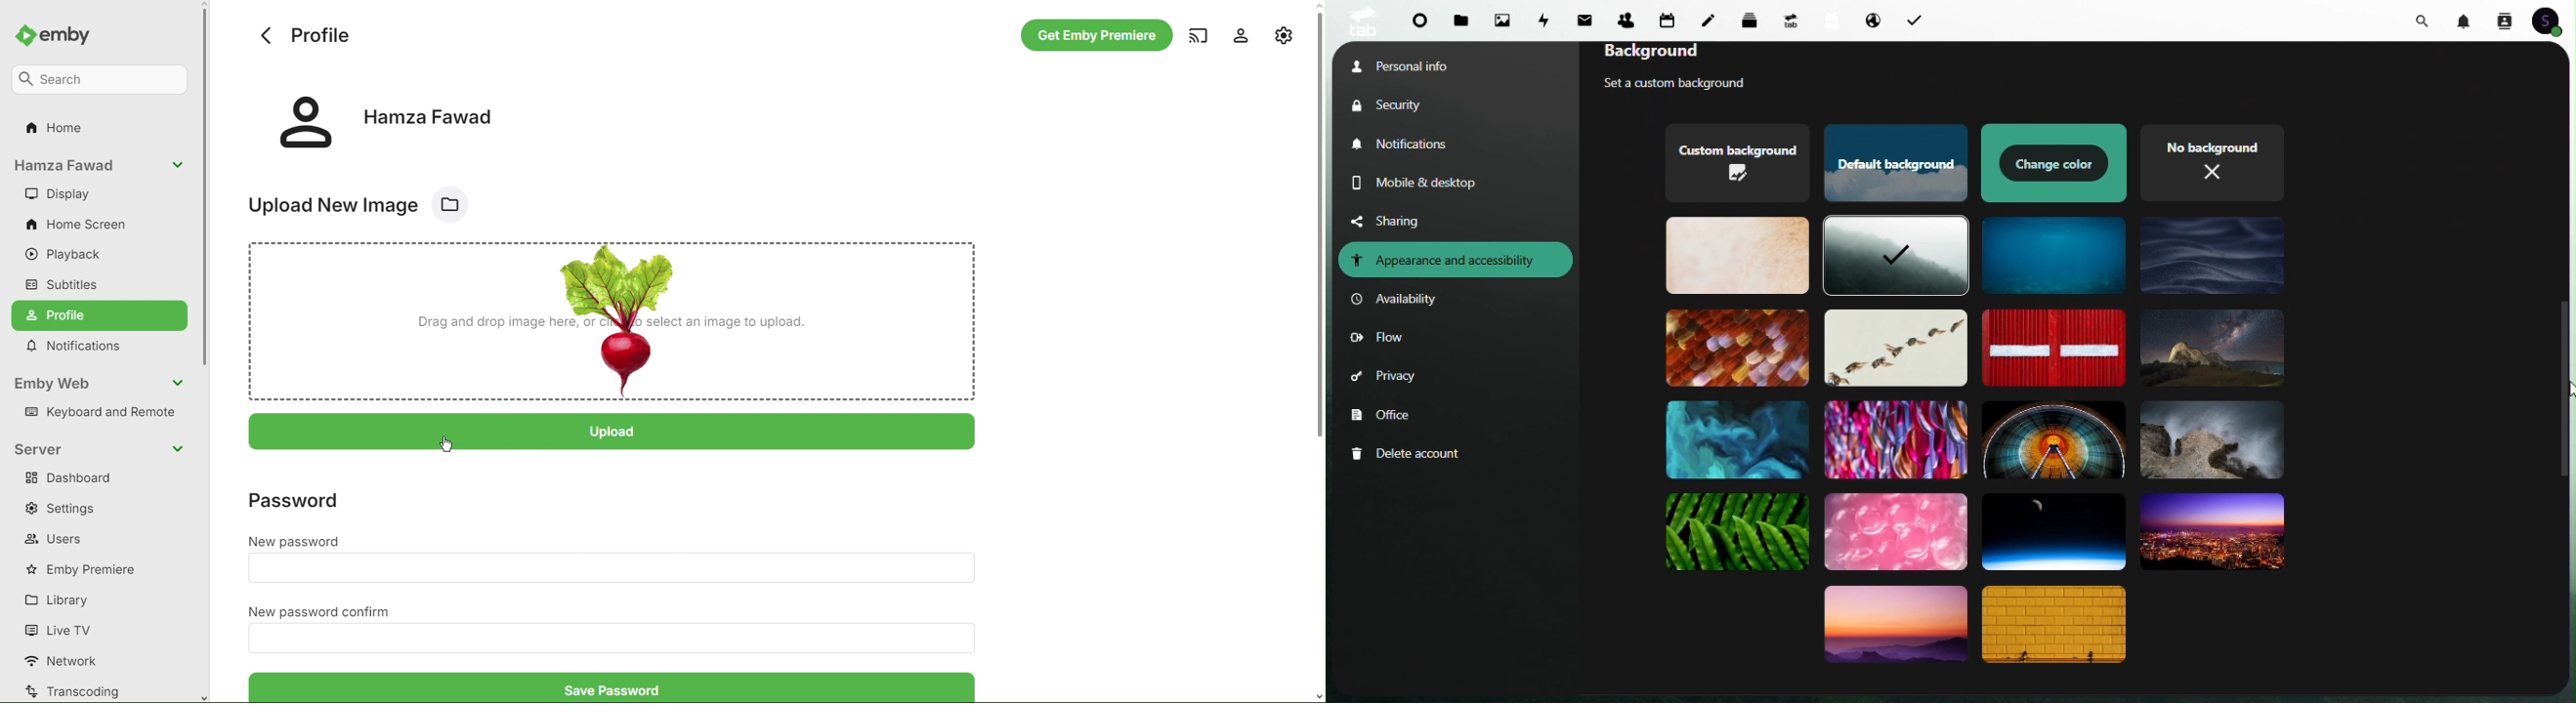 Image resolution: width=2576 pixels, height=728 pixels. Describe the element at coordinates (2212, 348) in the screenshot. I see `Themes` at that location.